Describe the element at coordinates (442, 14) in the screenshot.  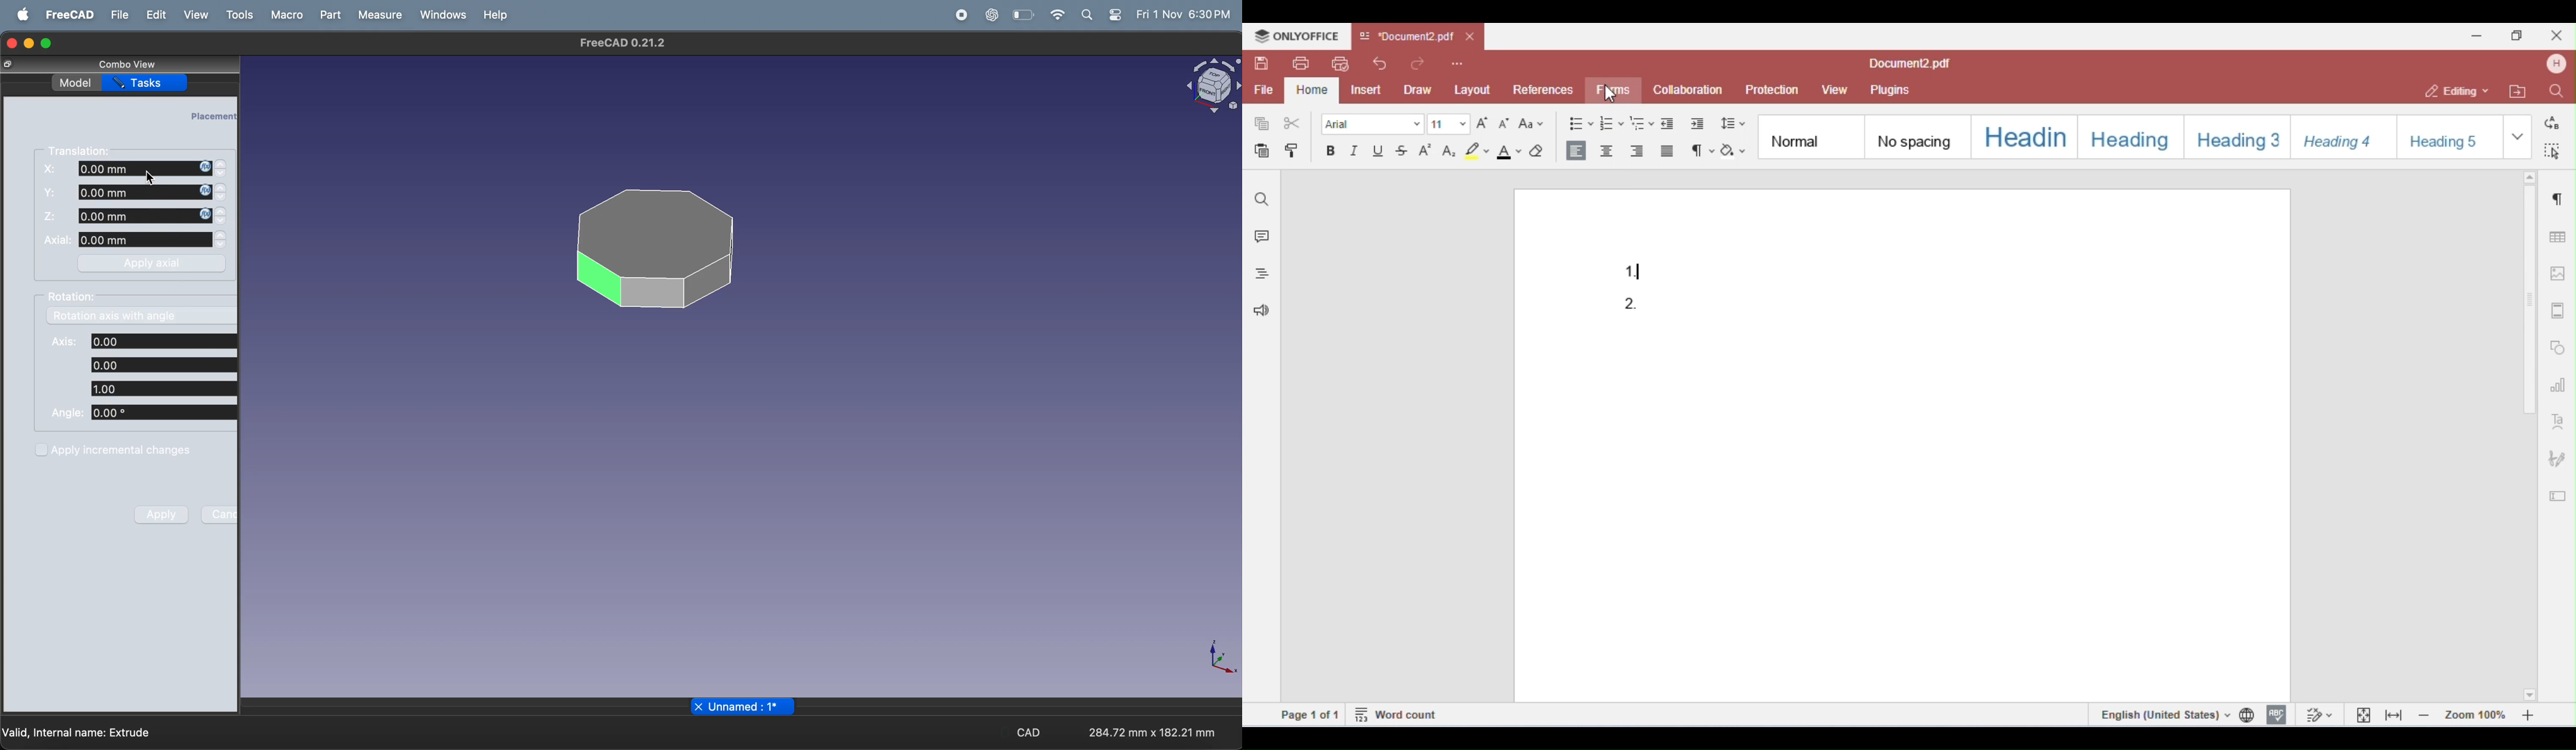
I see `windows` at that location.